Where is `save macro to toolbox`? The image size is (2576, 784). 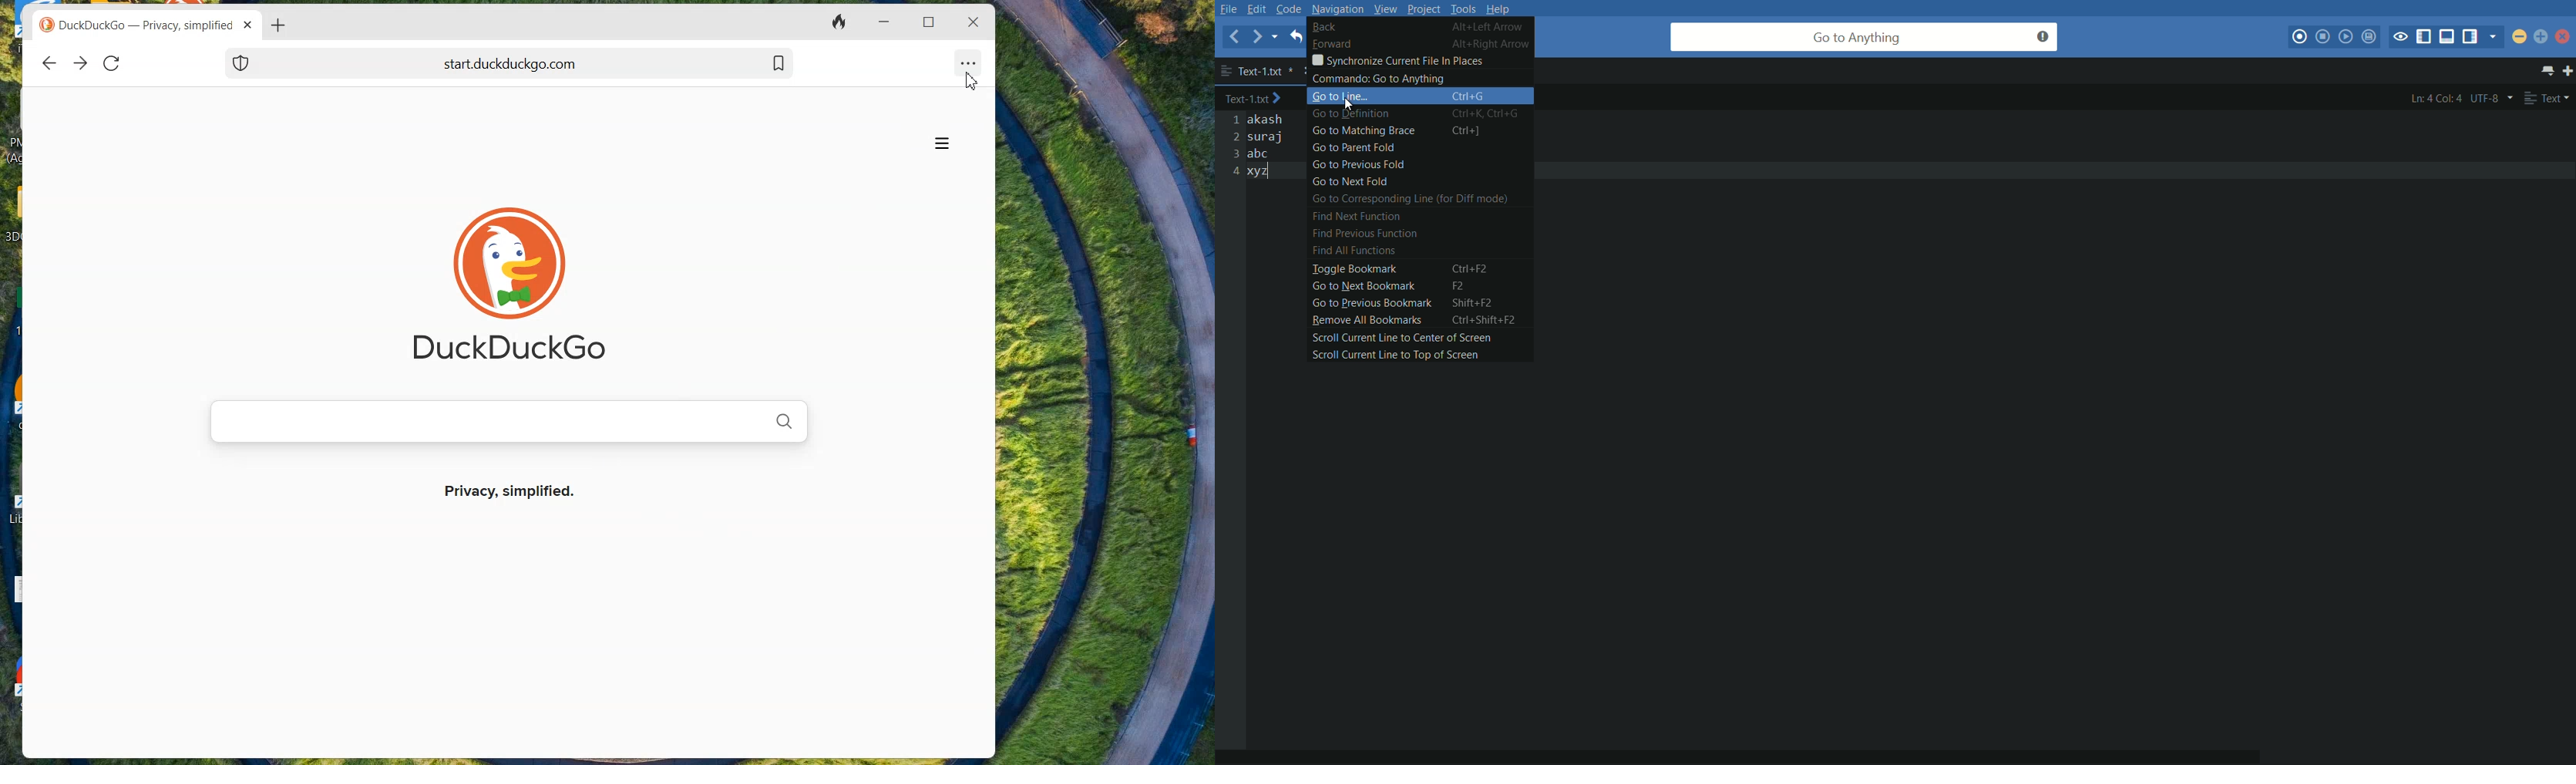
save macro to toolbox is located at coordinates (2371, 38).